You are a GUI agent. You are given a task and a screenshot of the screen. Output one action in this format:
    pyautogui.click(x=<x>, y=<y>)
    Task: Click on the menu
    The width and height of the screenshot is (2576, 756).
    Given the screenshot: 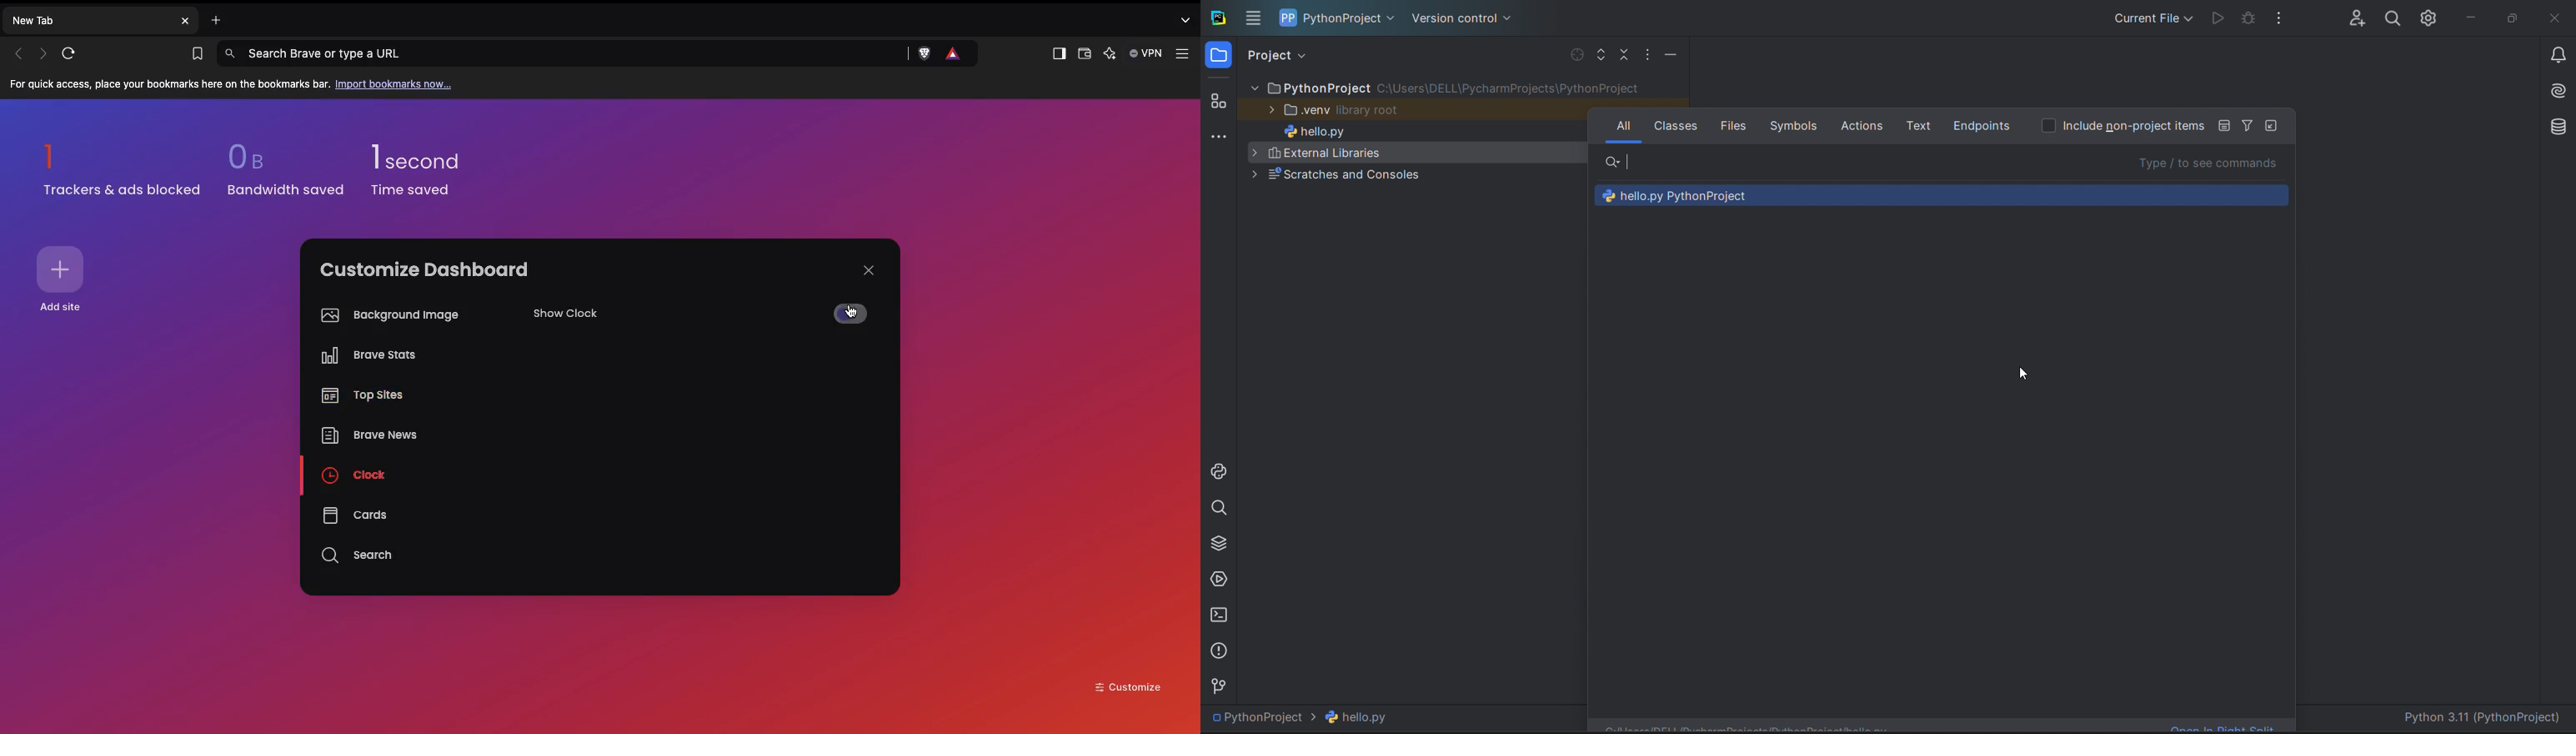 What is the action you would take?
    pyautogui.click(x=1251, y=18)
    